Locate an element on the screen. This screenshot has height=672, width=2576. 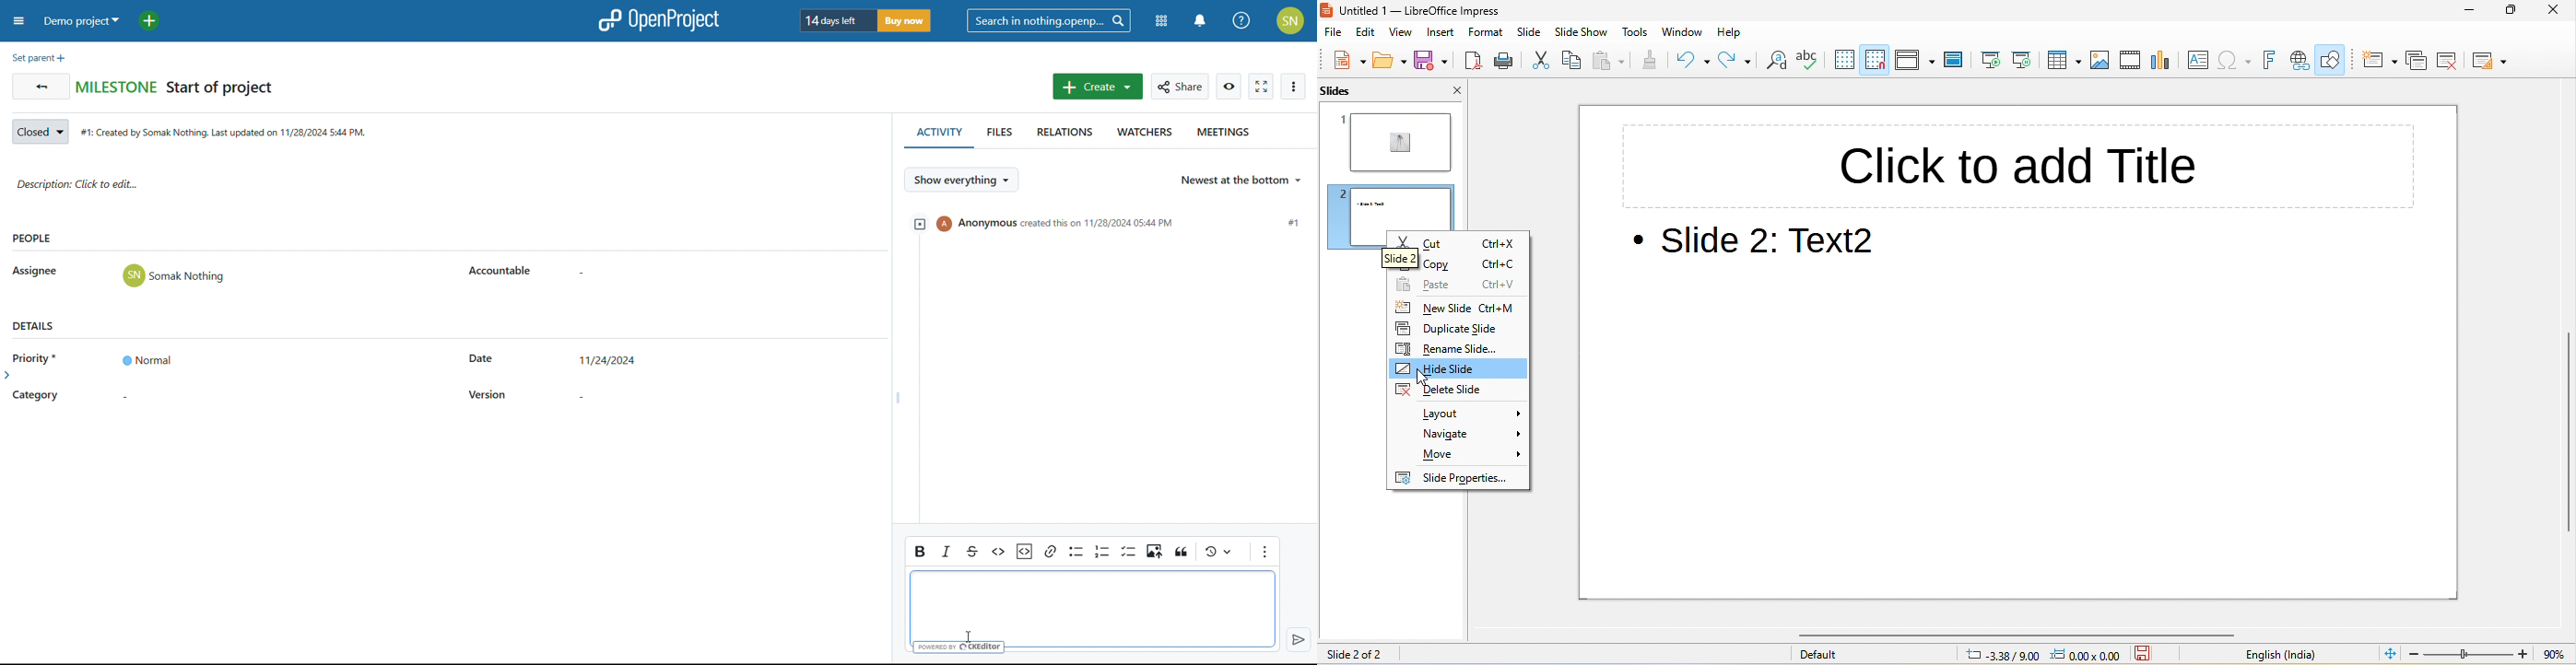
minimize is located at coordinates (2458, 10).